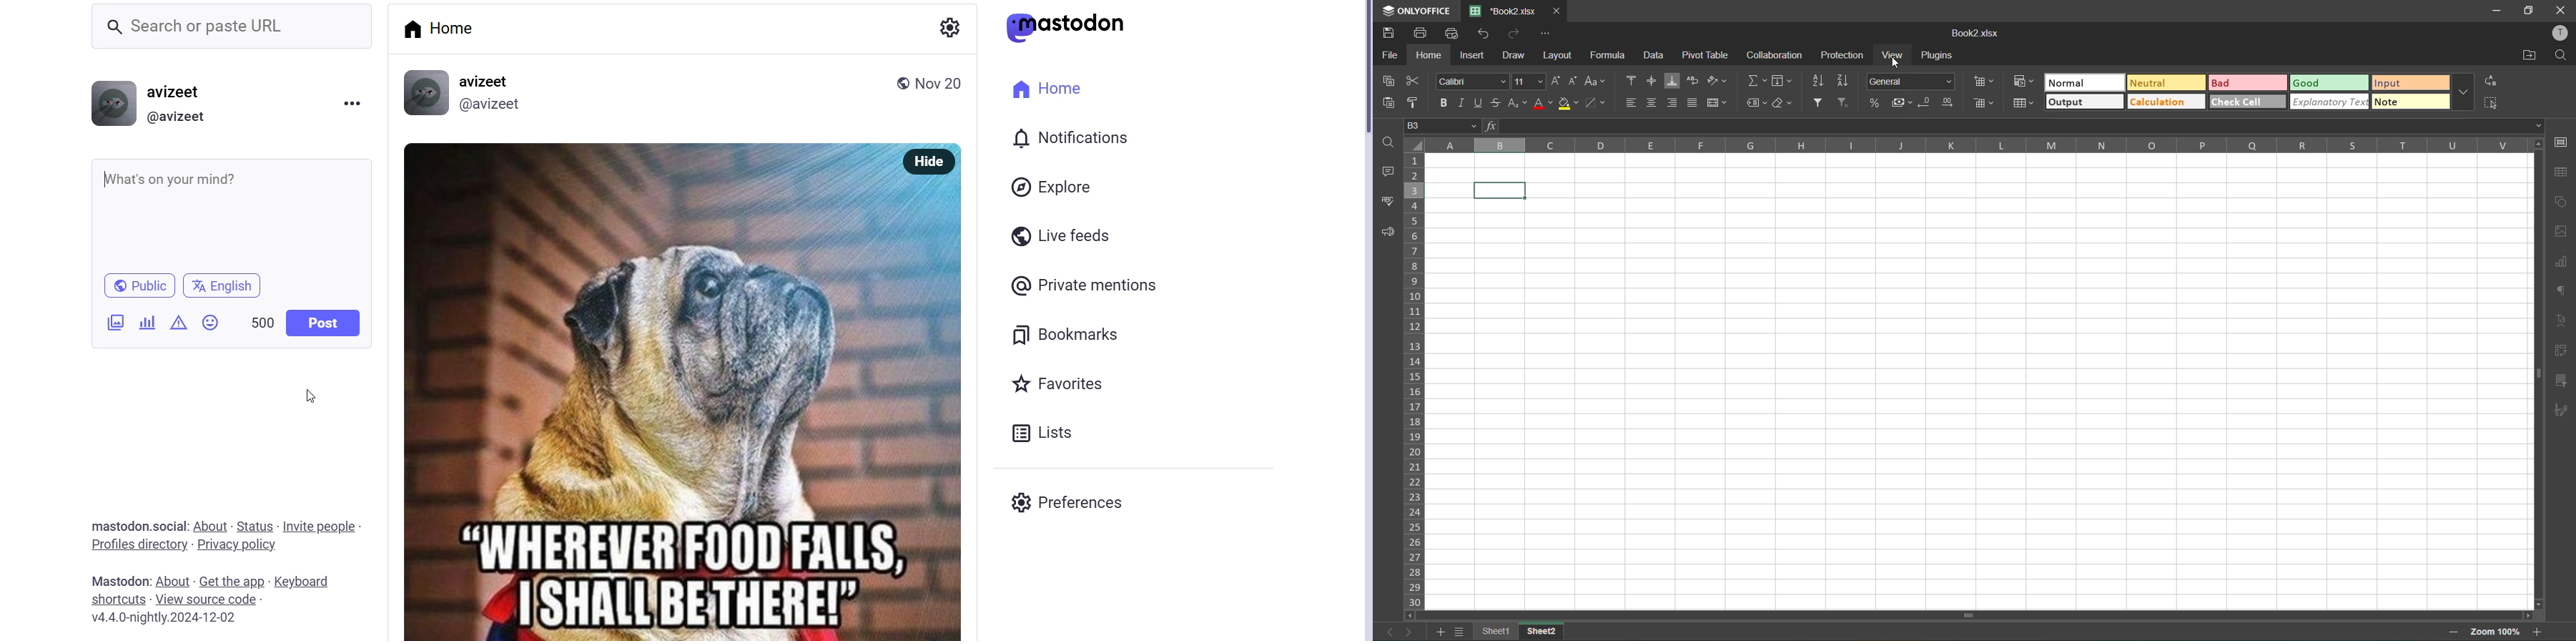  I want to click on view, so click(1895, 56).